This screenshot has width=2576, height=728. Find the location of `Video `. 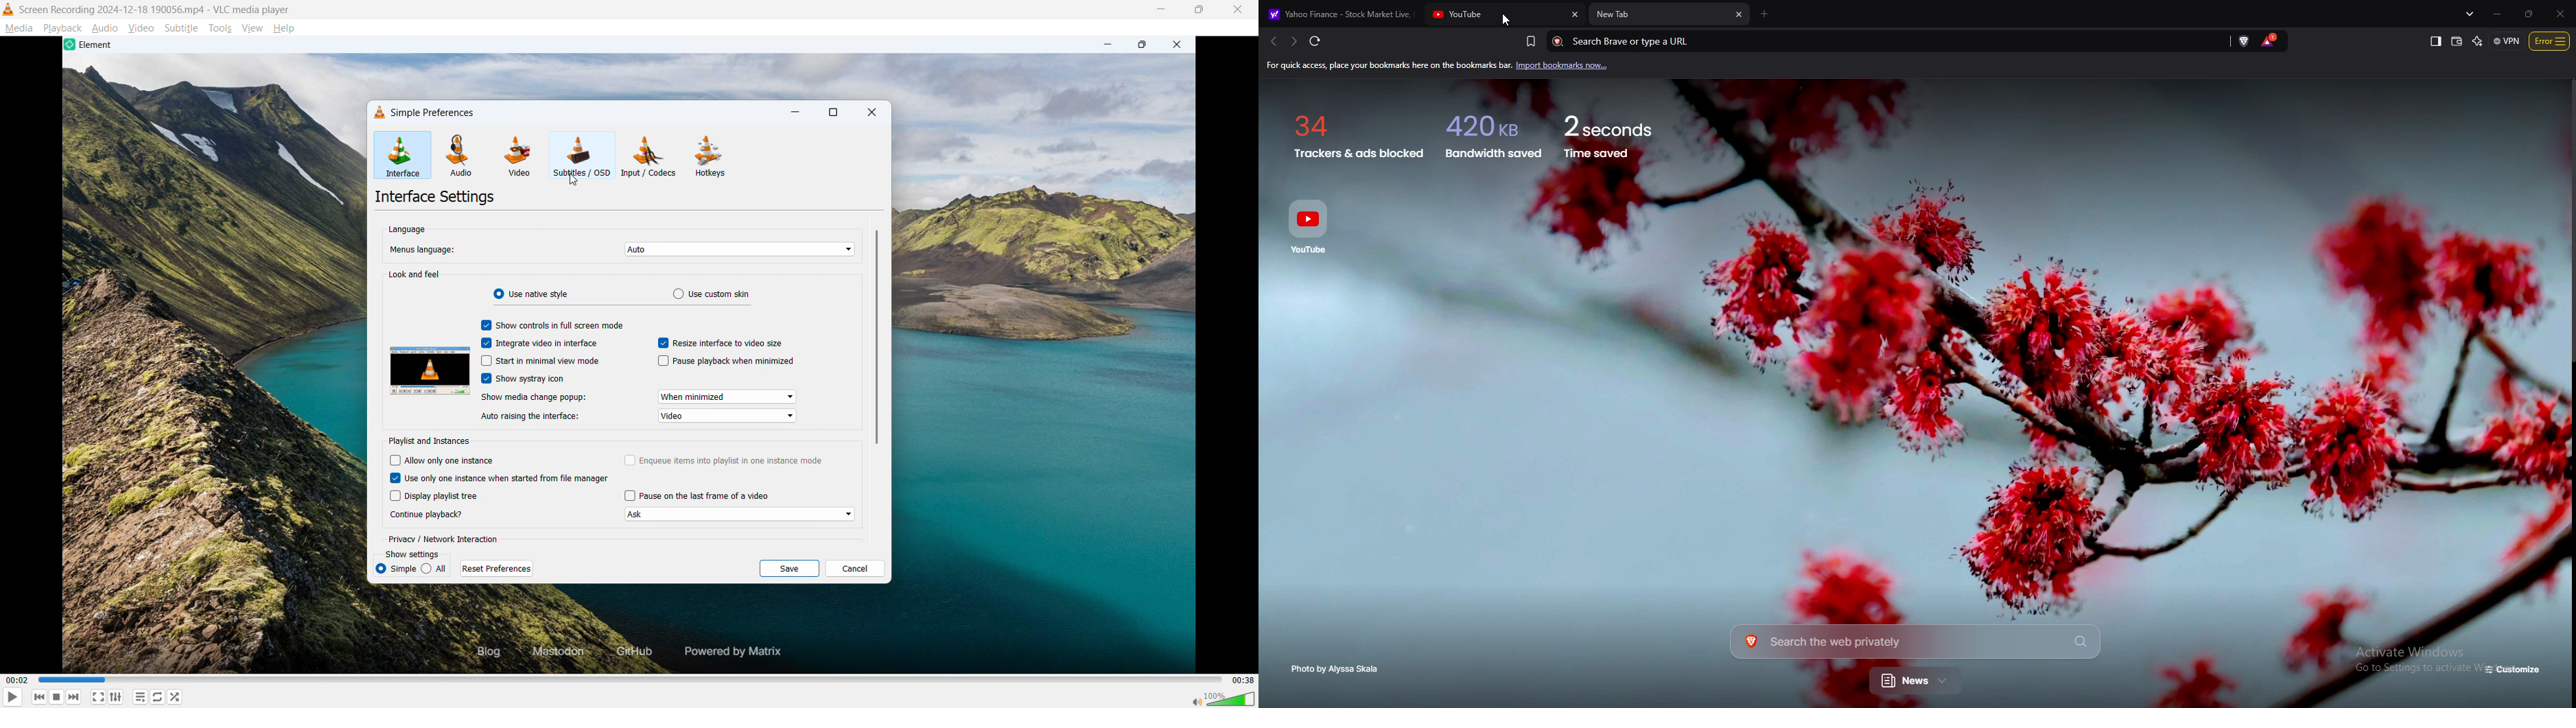

Video  is located at coordinates (520, 155).